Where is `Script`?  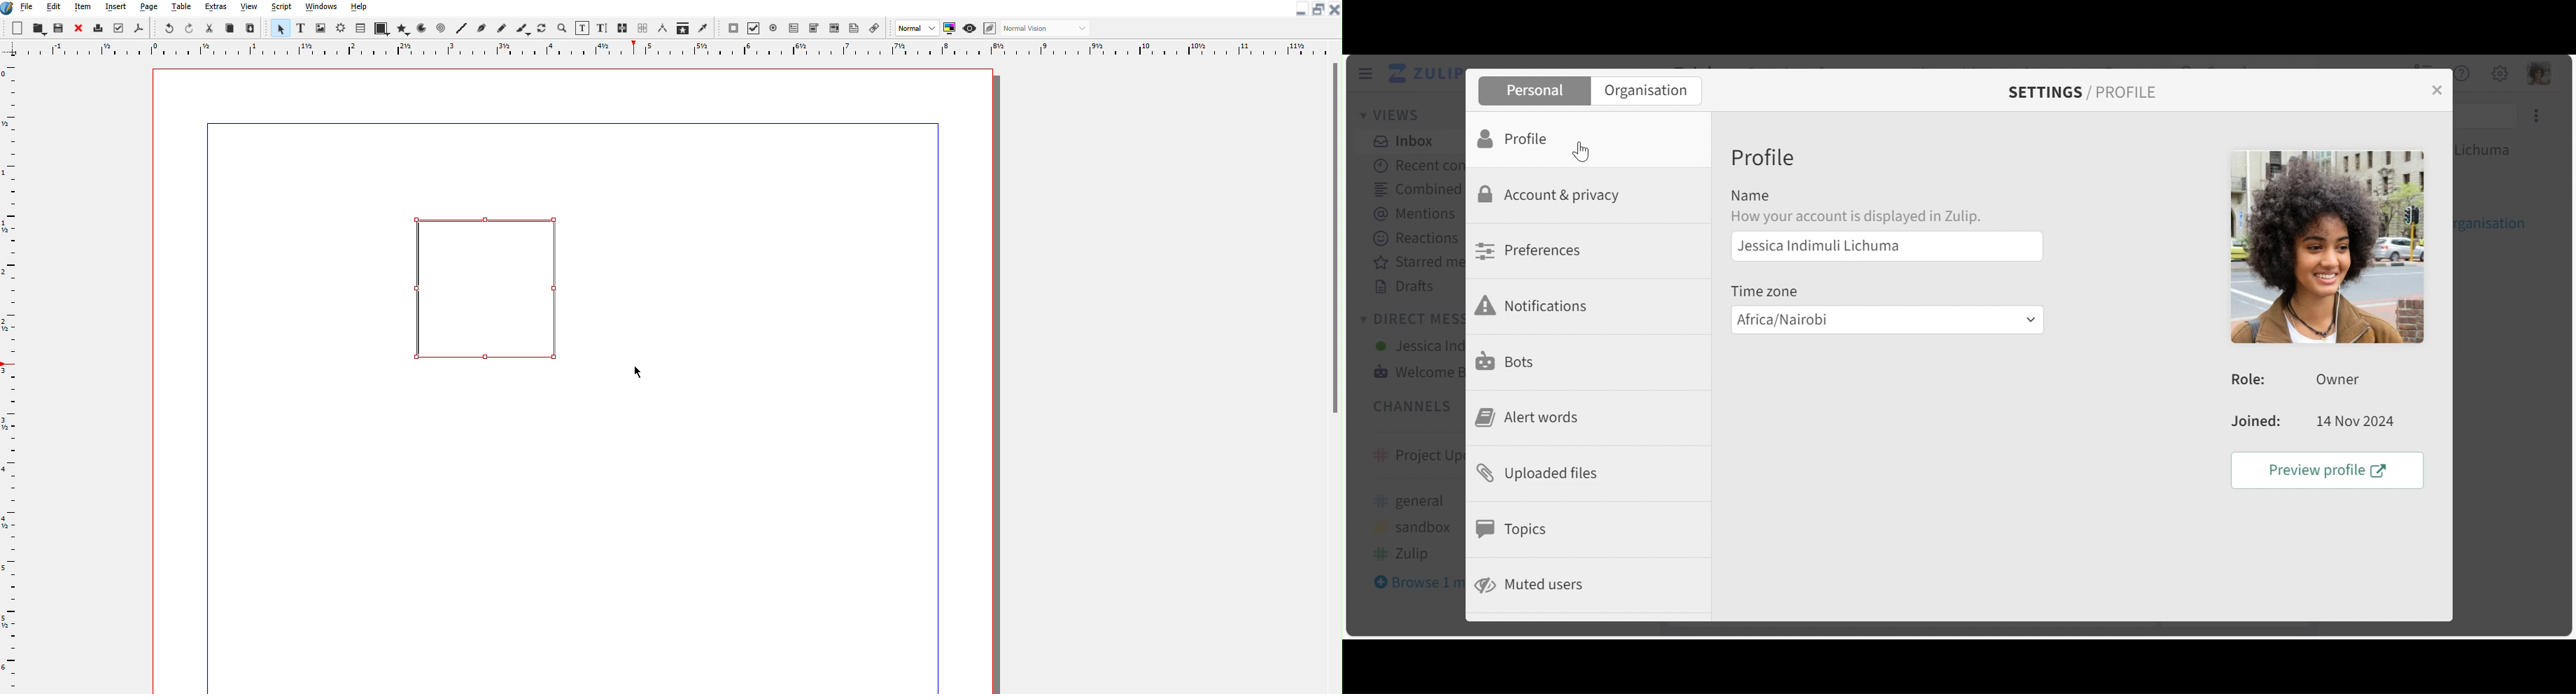
Script is located at coordinates (281, 8).